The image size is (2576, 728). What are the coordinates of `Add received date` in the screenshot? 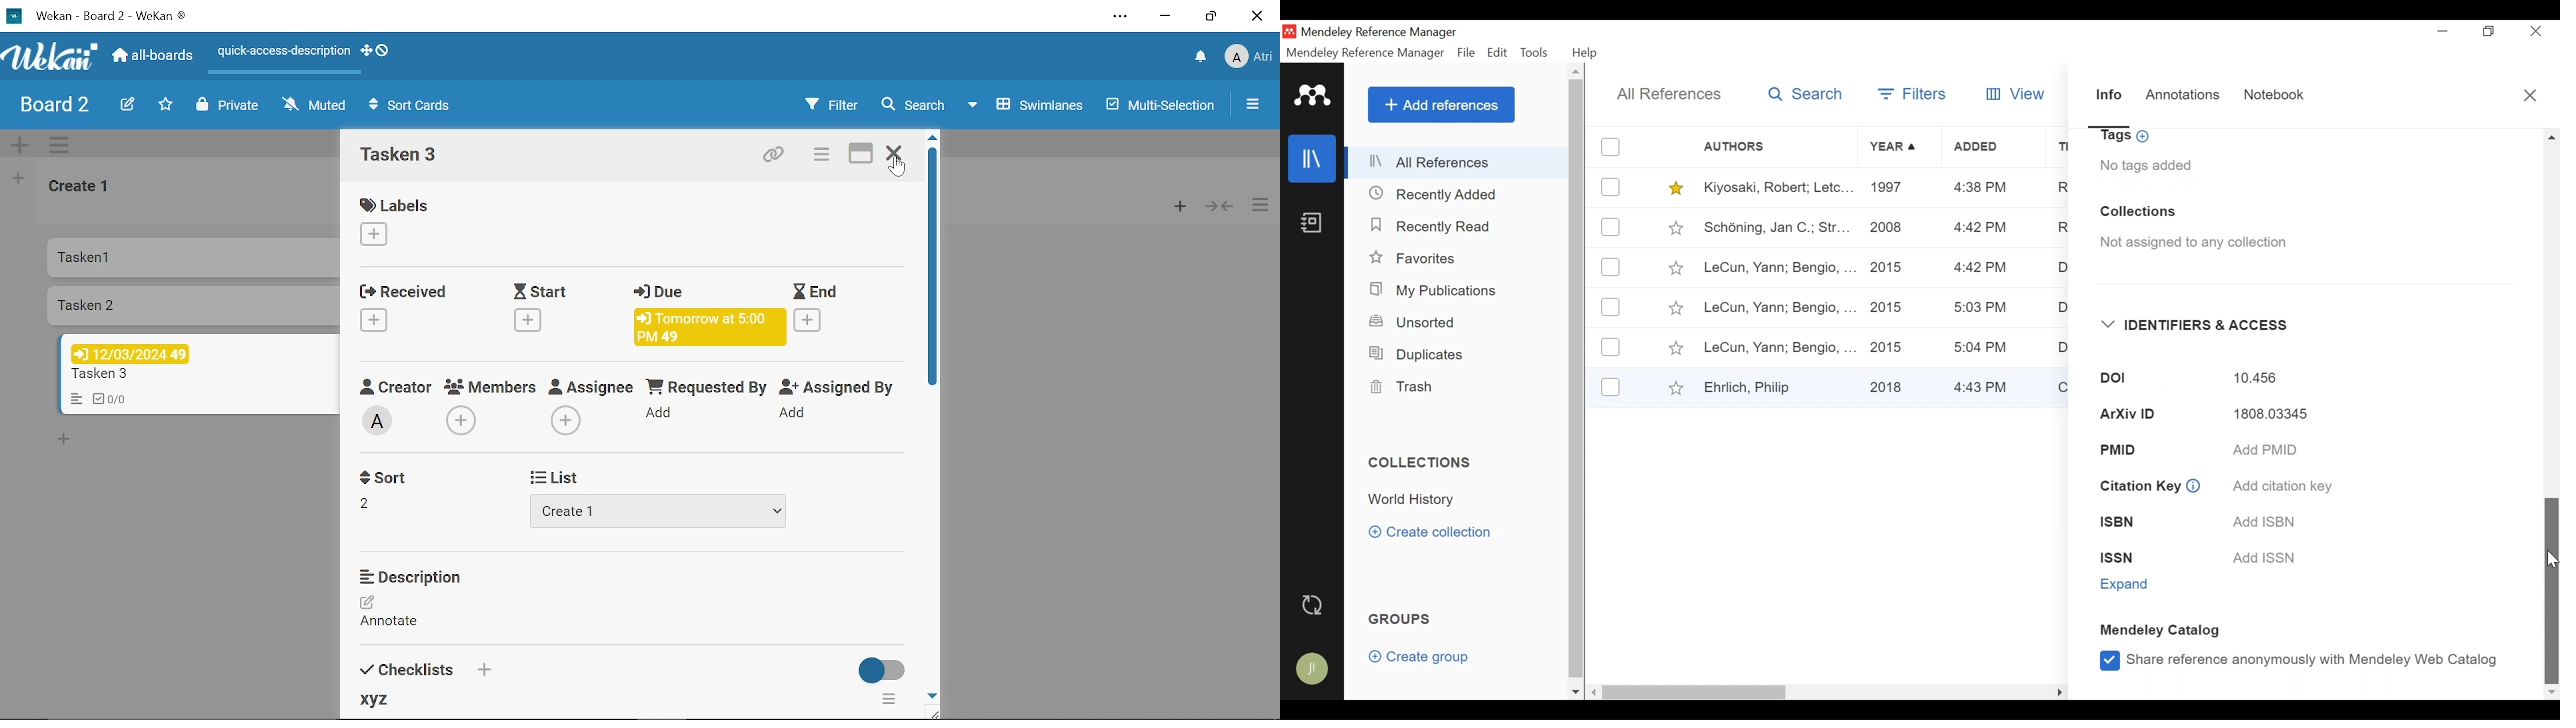 It's located at (372, 319).